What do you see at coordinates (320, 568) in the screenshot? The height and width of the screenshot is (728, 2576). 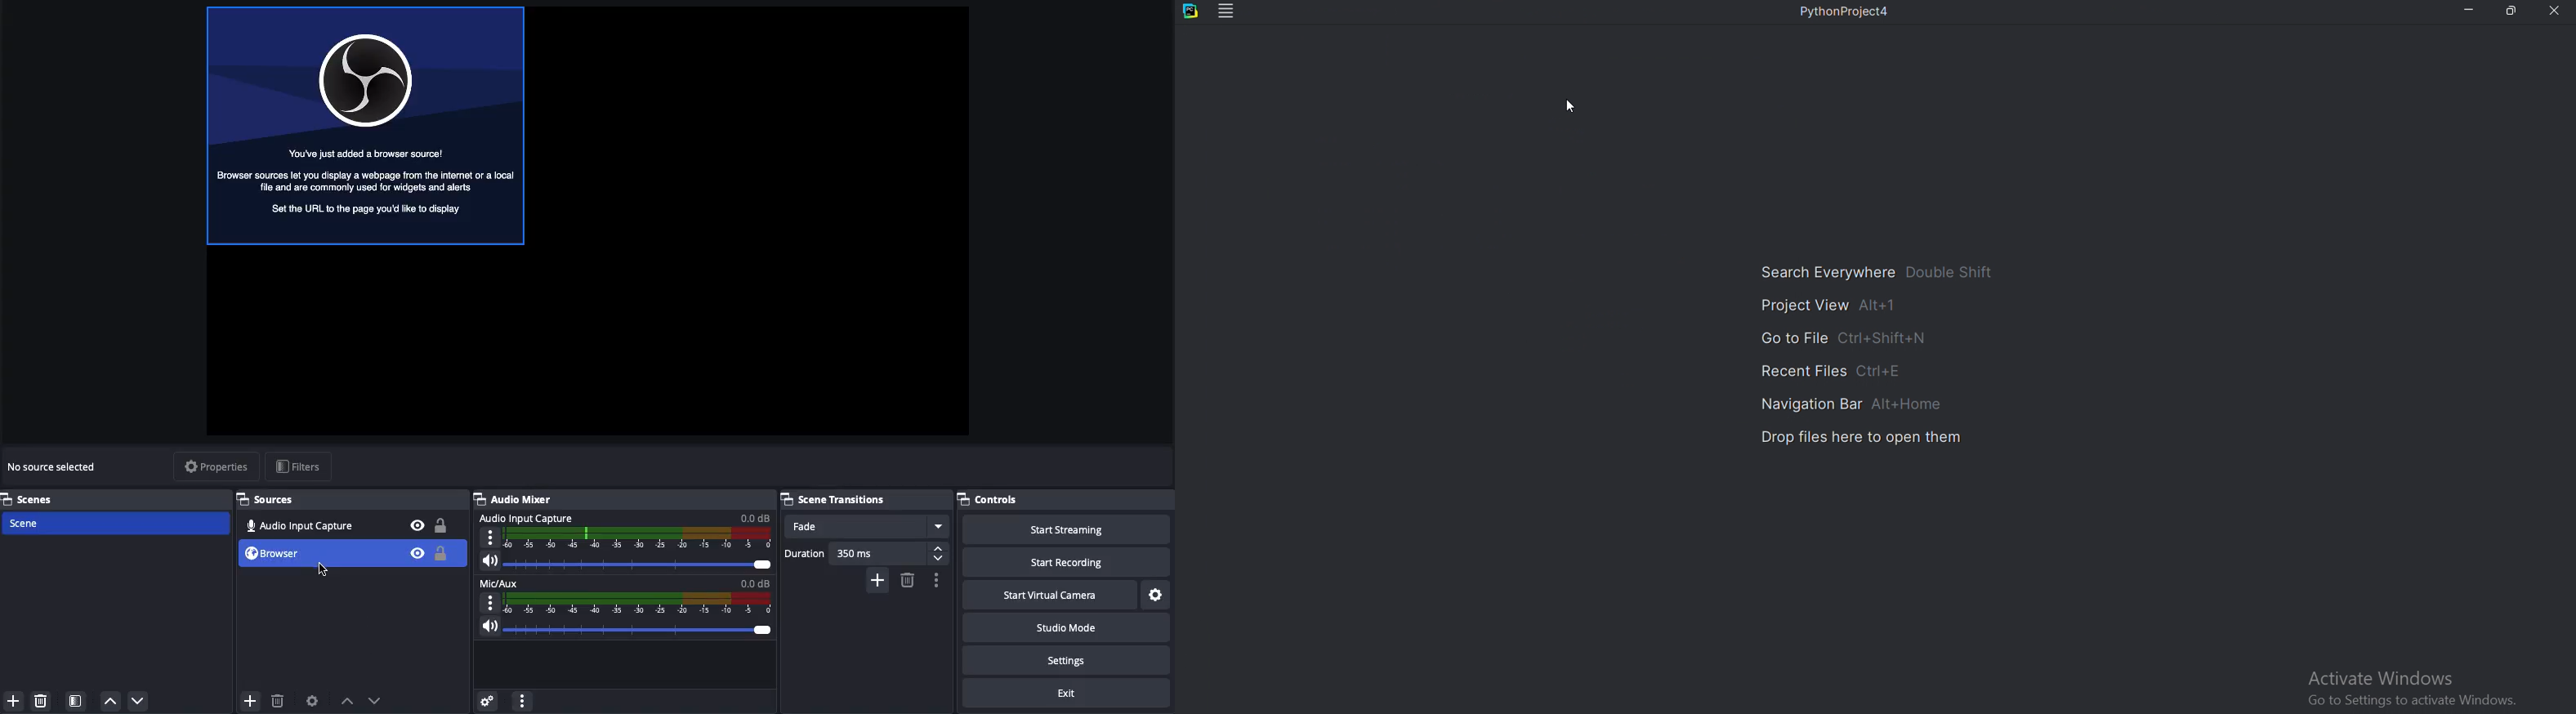 I see `Cursor` at bounding box center [320, 568].